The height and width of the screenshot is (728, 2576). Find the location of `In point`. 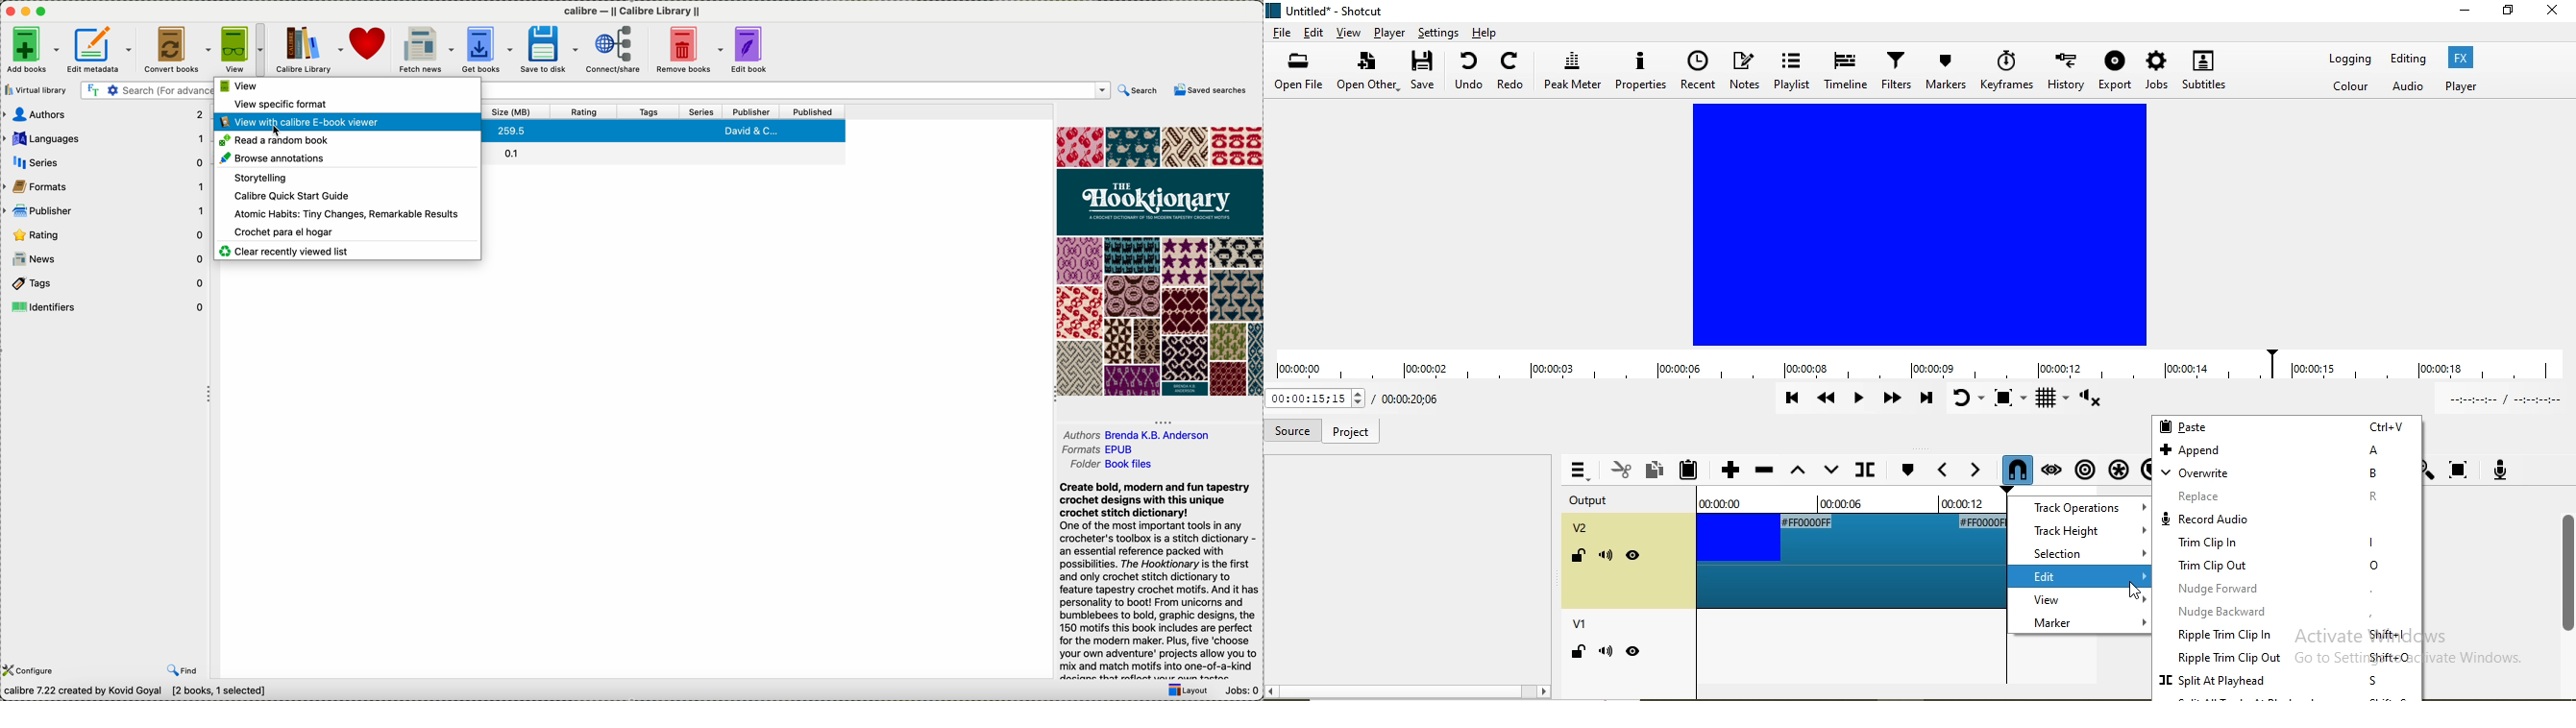

In point is located at coordinates (2500, 400).